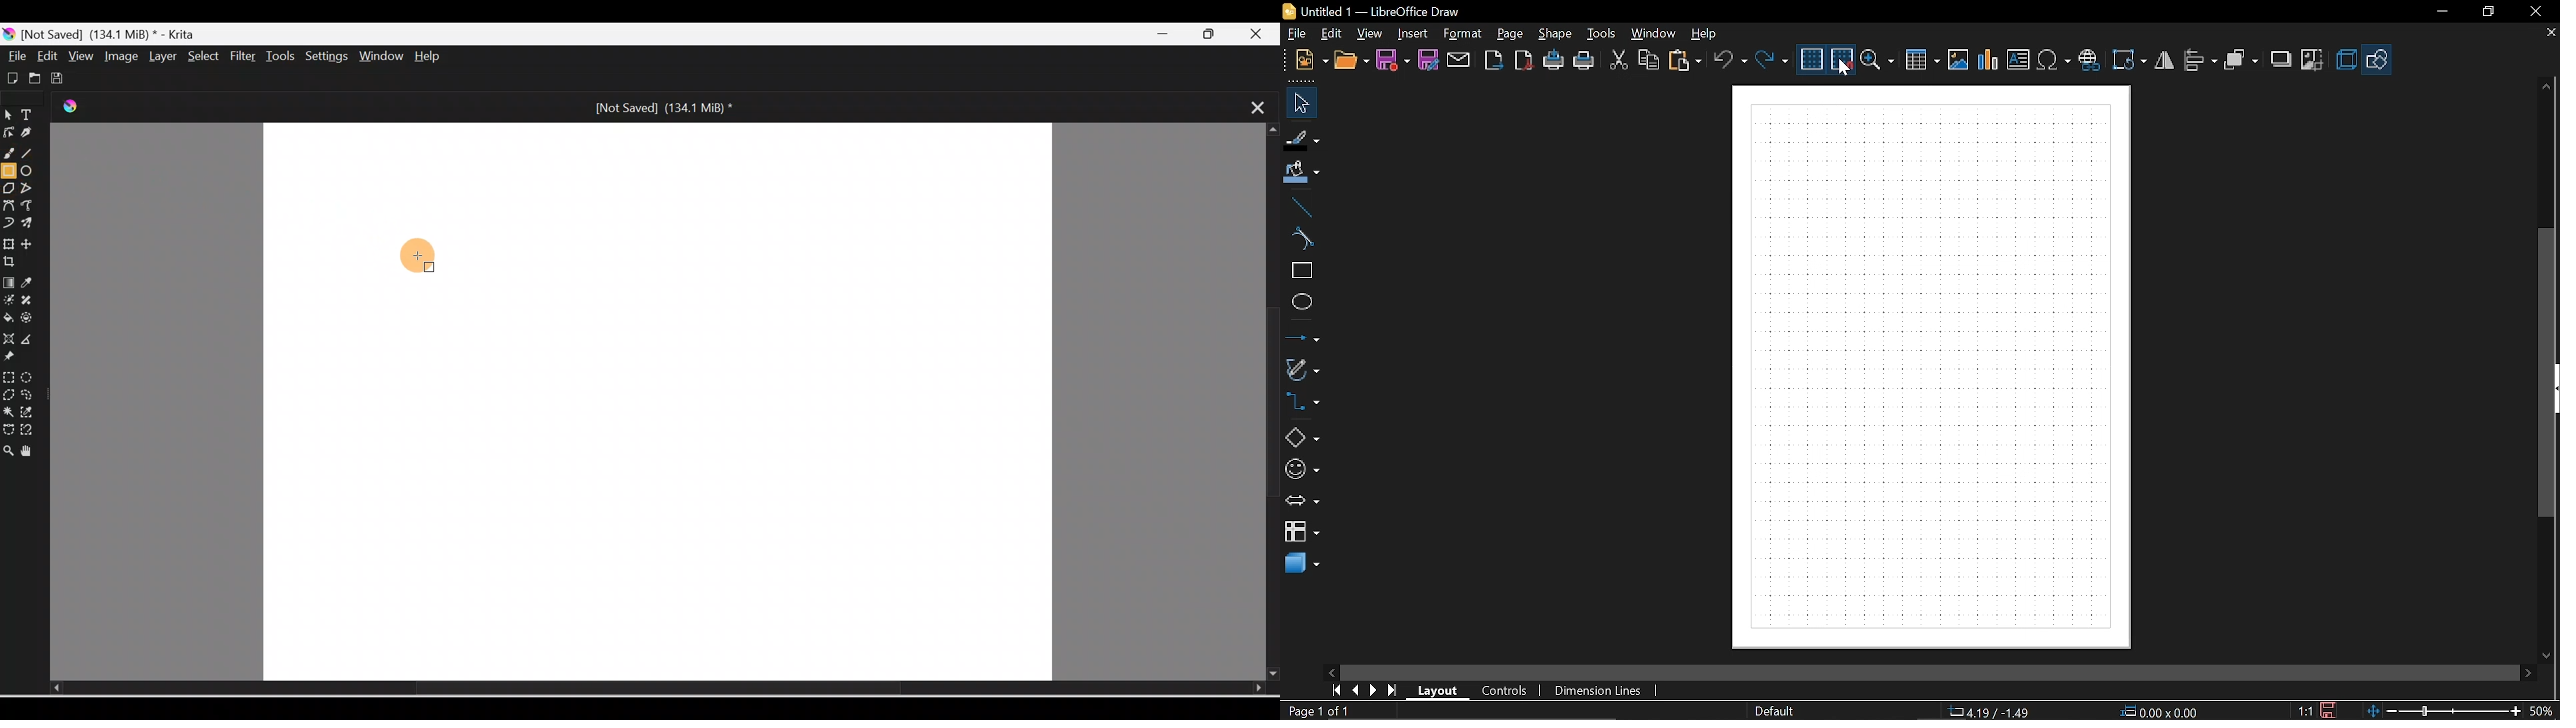 The width and height of the screenshot is (2576, 728). Describe the element at coordinates (1412, 35) in the screenshot. I see `insert` at that location.